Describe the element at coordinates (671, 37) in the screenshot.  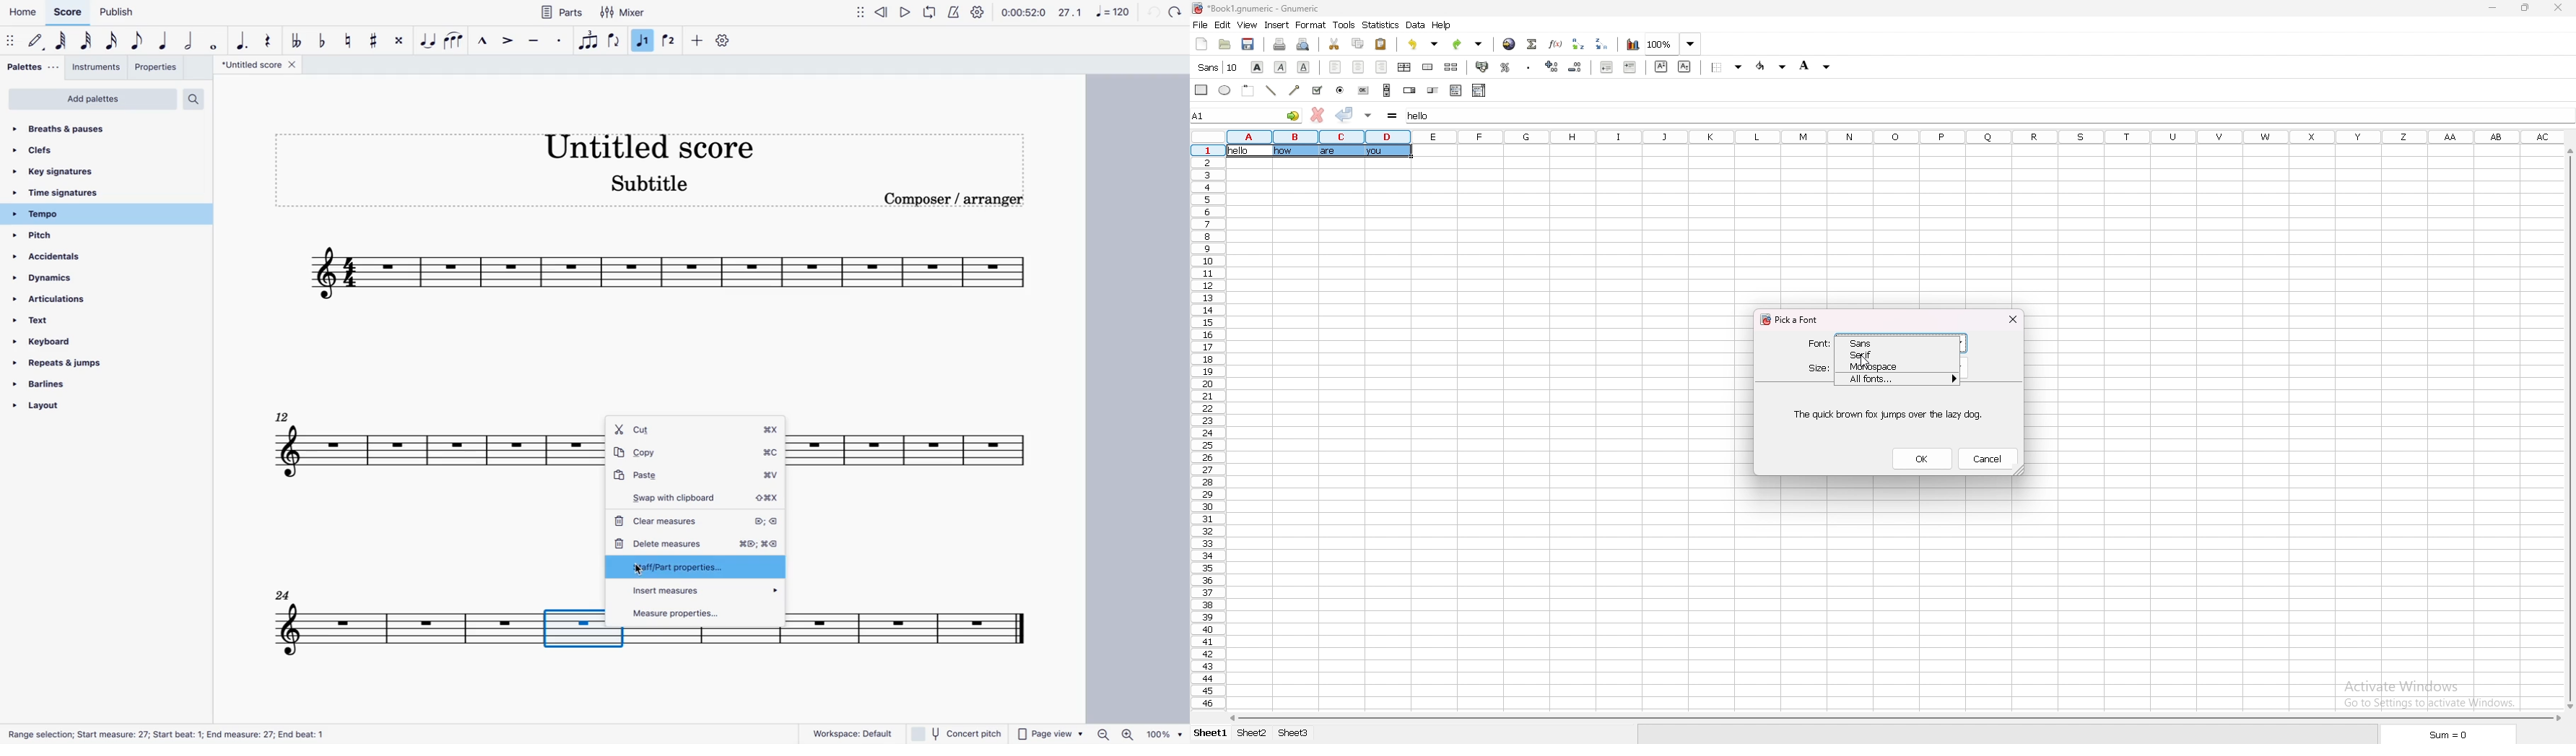
I see `voice 2` at that location.